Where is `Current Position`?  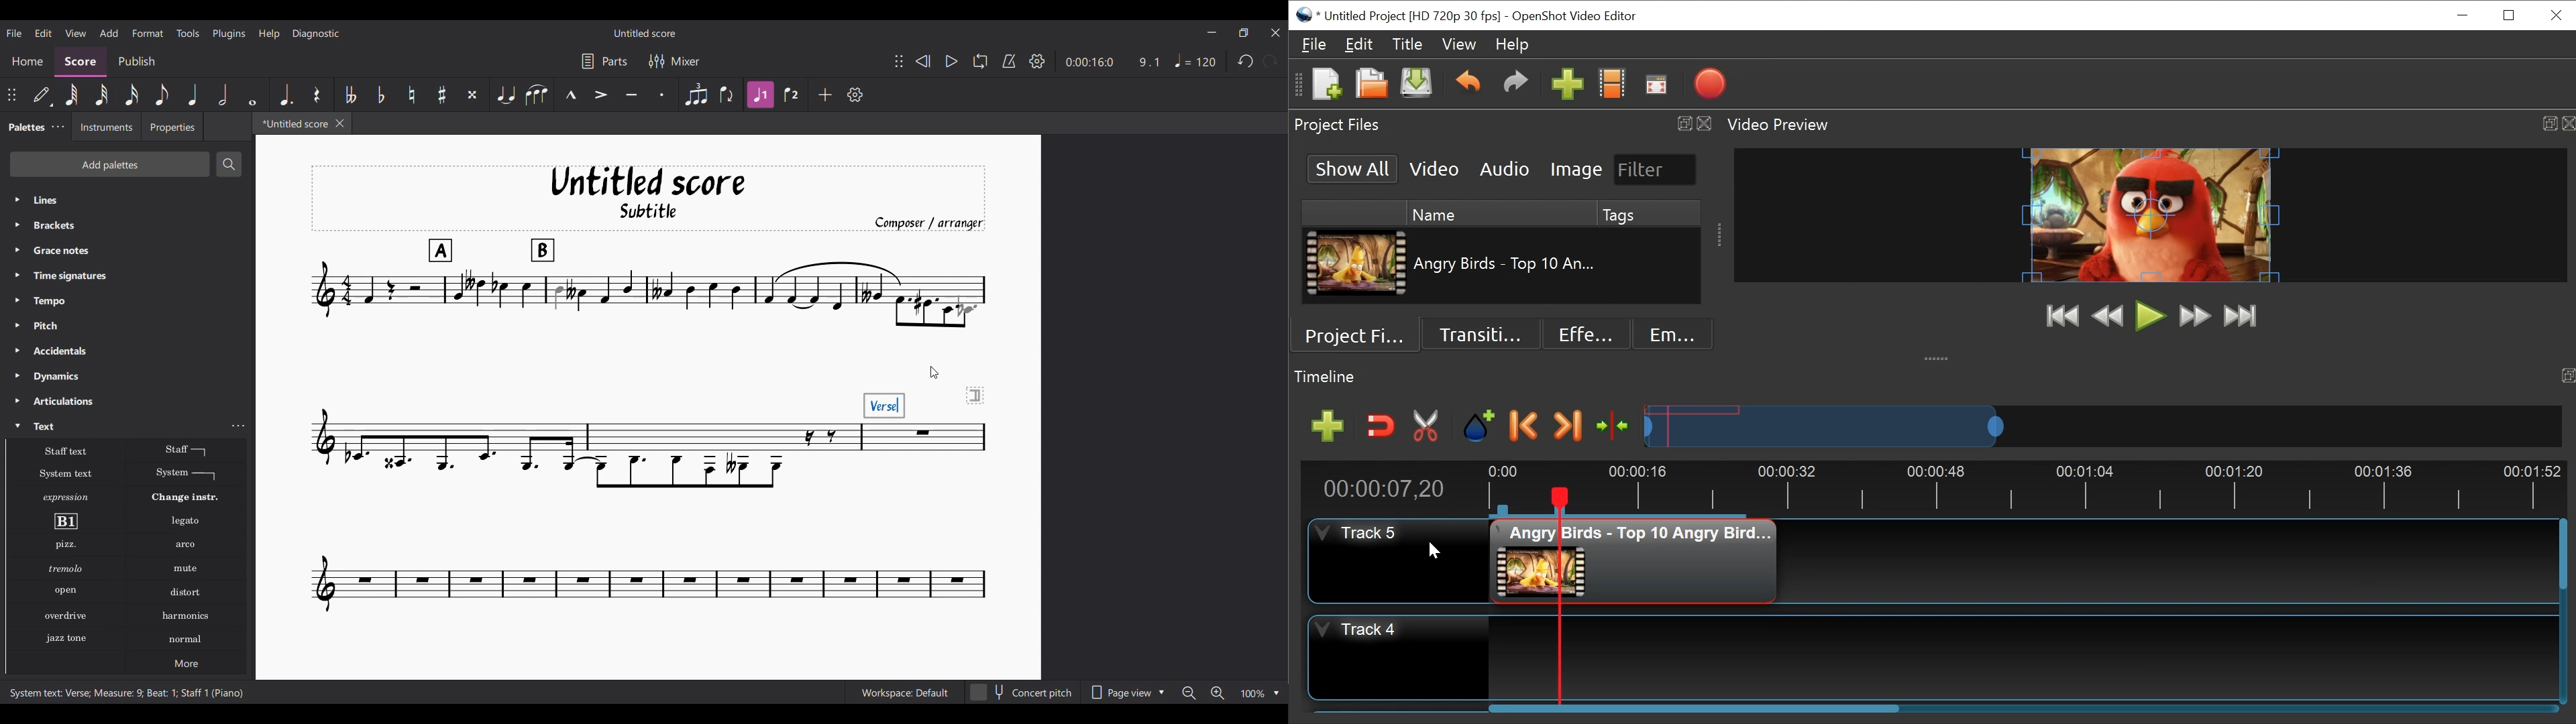 Current Position is located at coordinates (1387, 488).